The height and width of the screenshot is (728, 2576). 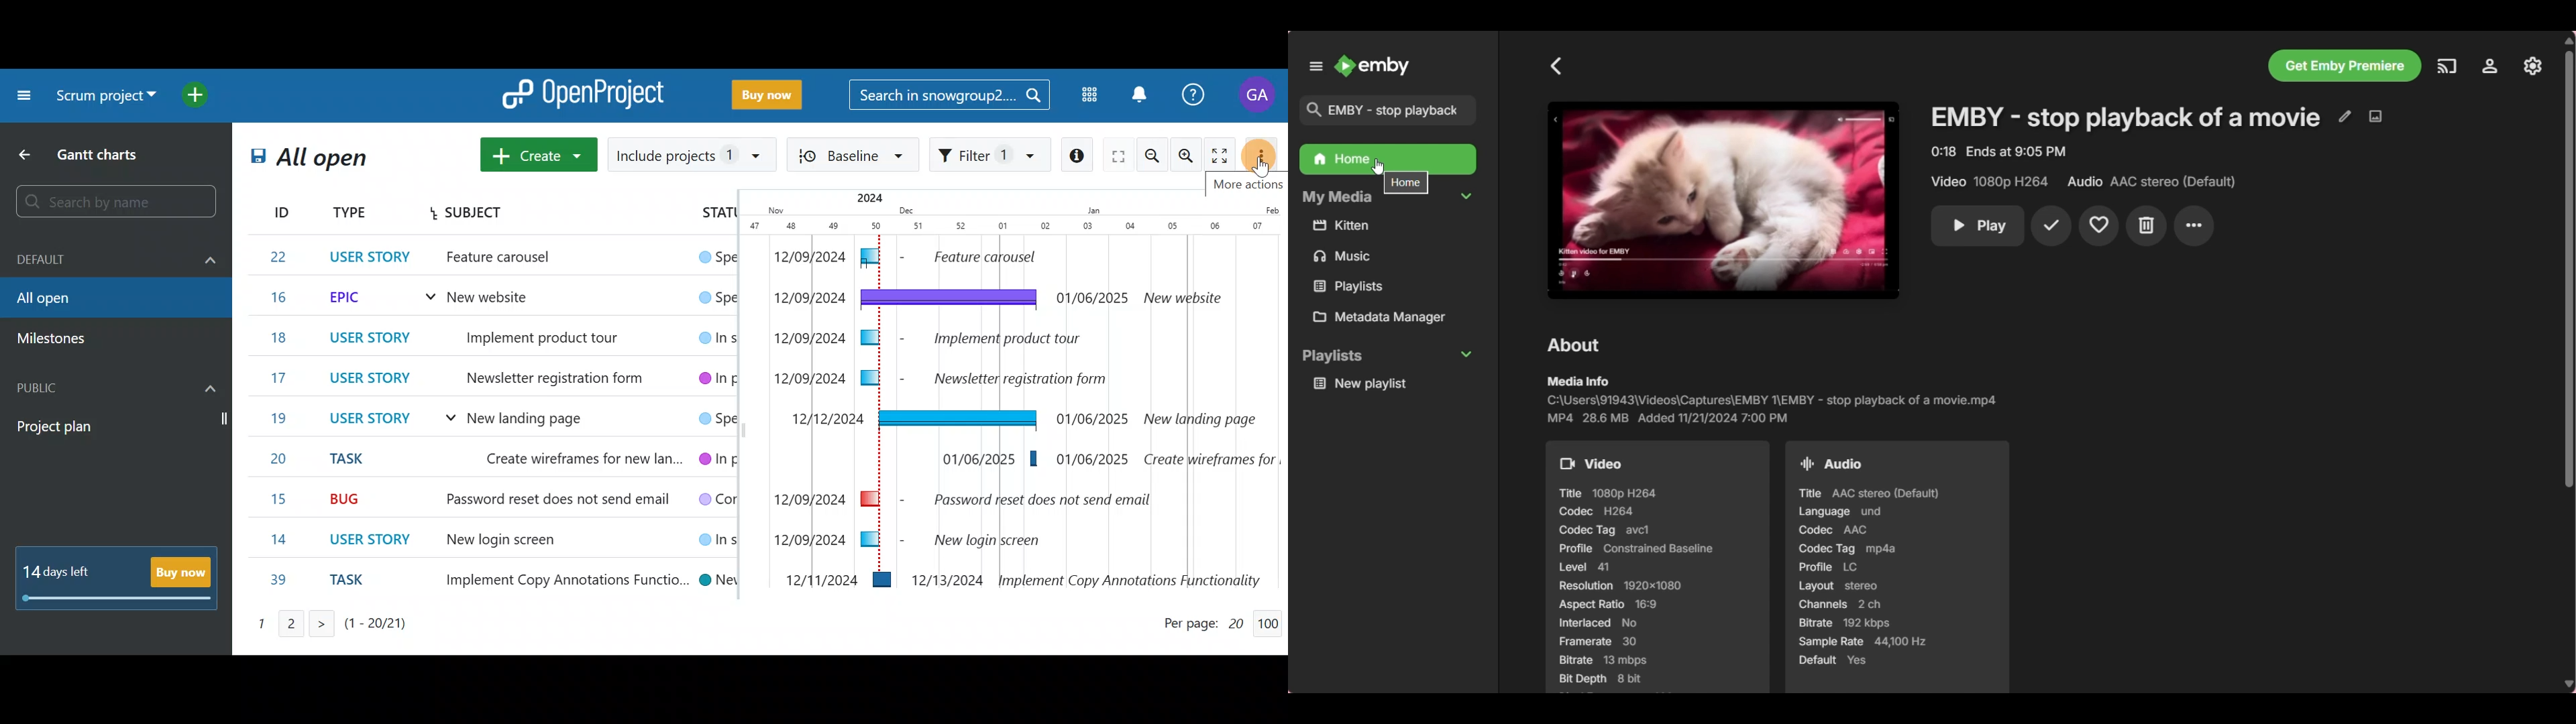 What do you see at coordinates (352, 298) in the screenshot?
I see `EPIC` at bounding box center [352, 298].